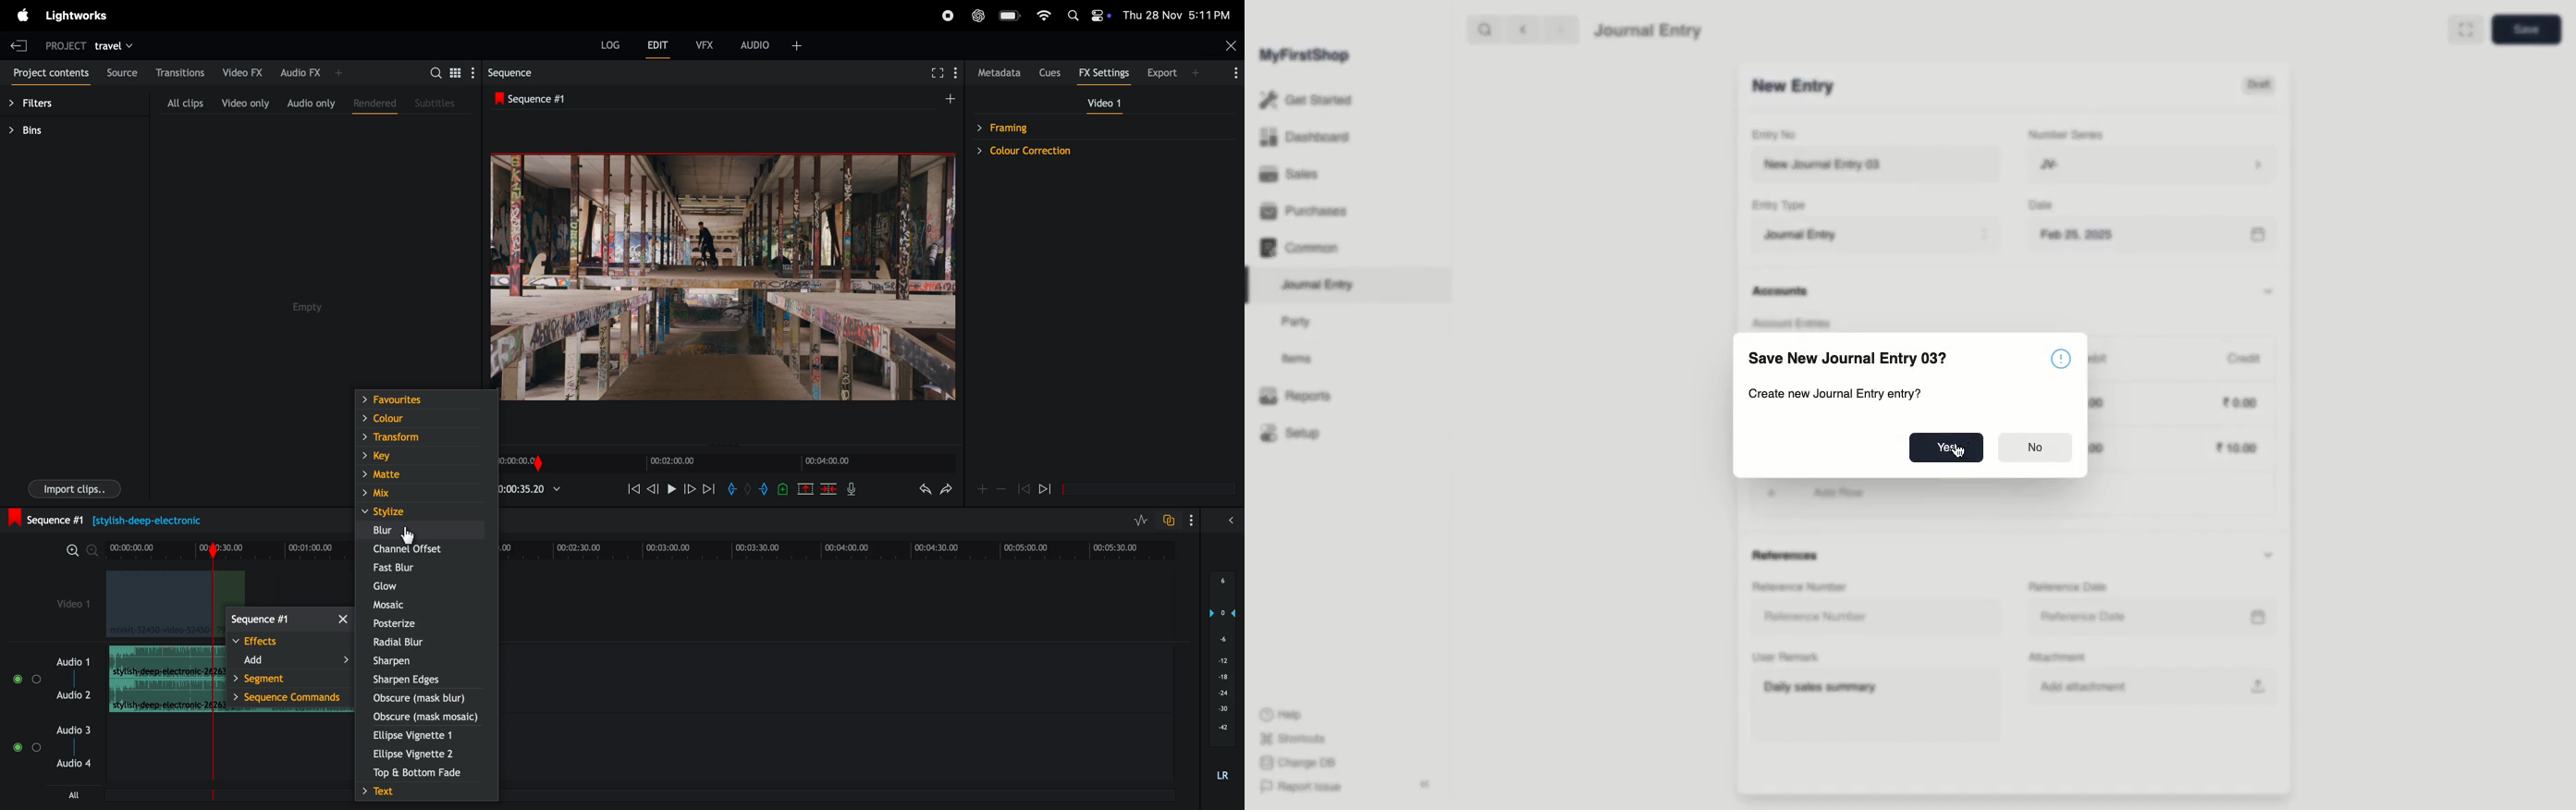 The width and height of the screenshot is (2576, 812). What do you see at coordinates (1137, 519) in the screenshot?
I see `toggle audio level editing` at bounding box center [1137, 519].